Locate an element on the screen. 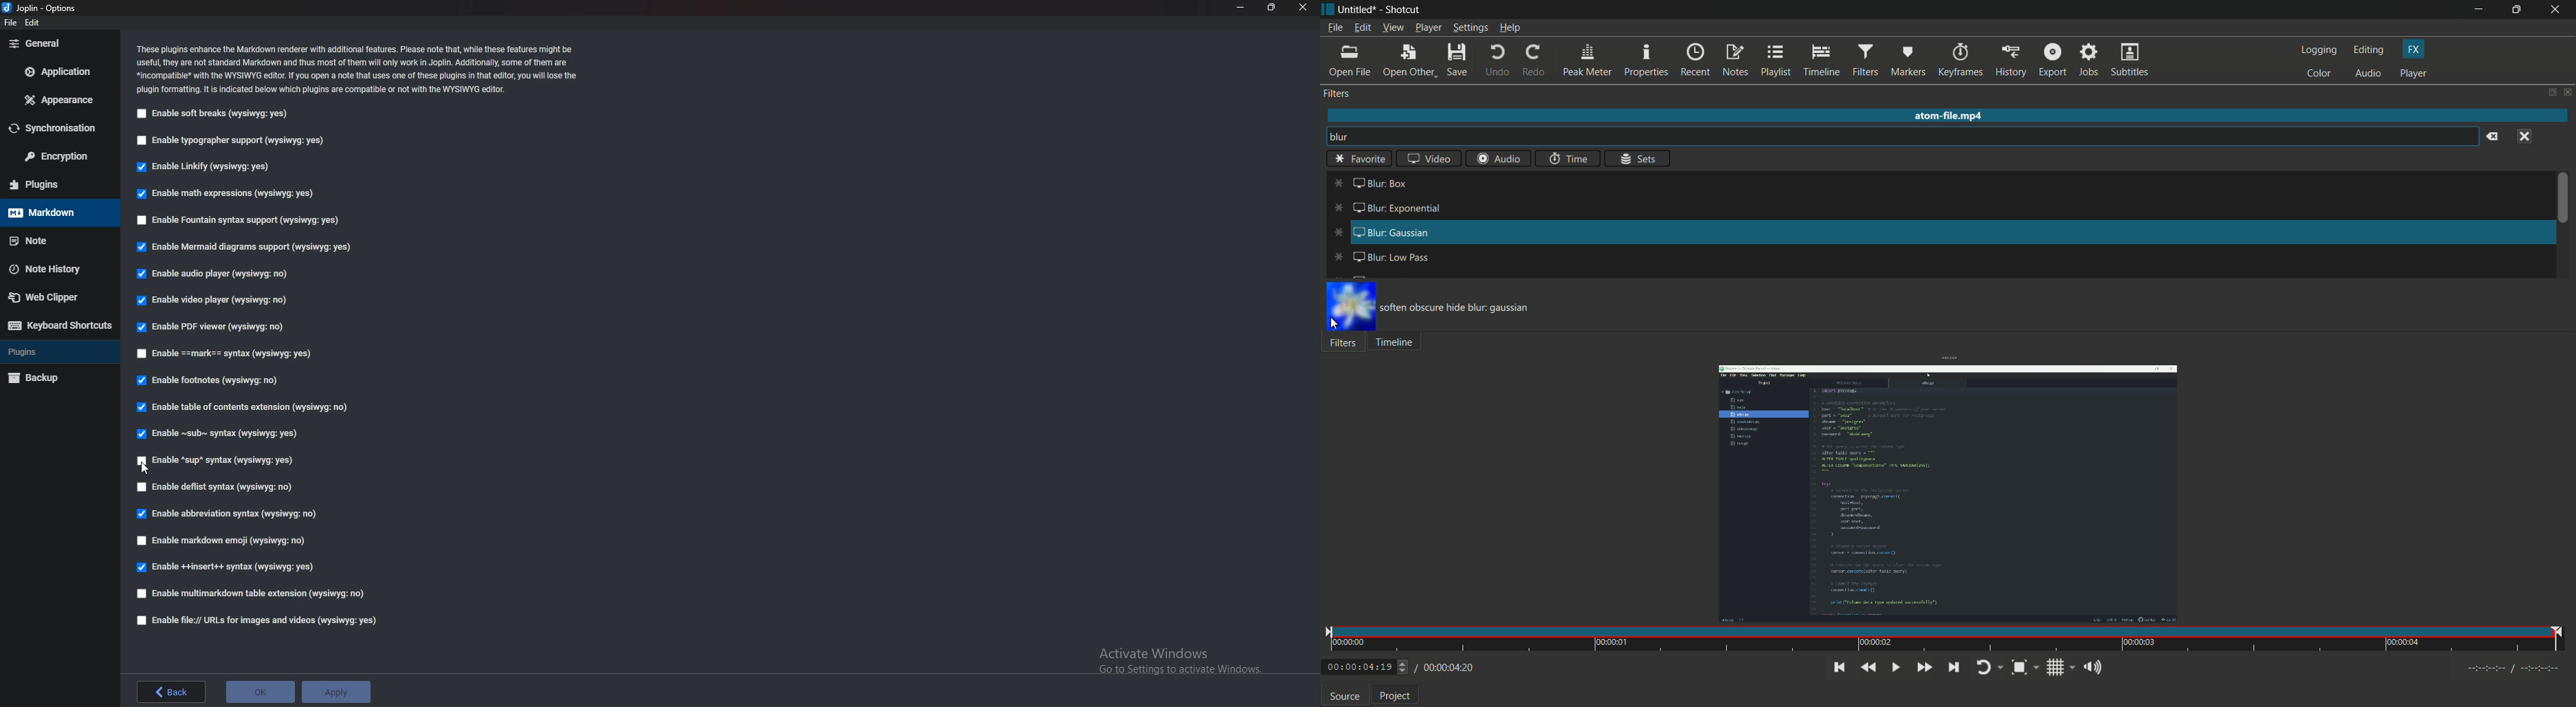 The height and width of the screenshot is (728, 2576). markers is located at coordinates (1907, 63).